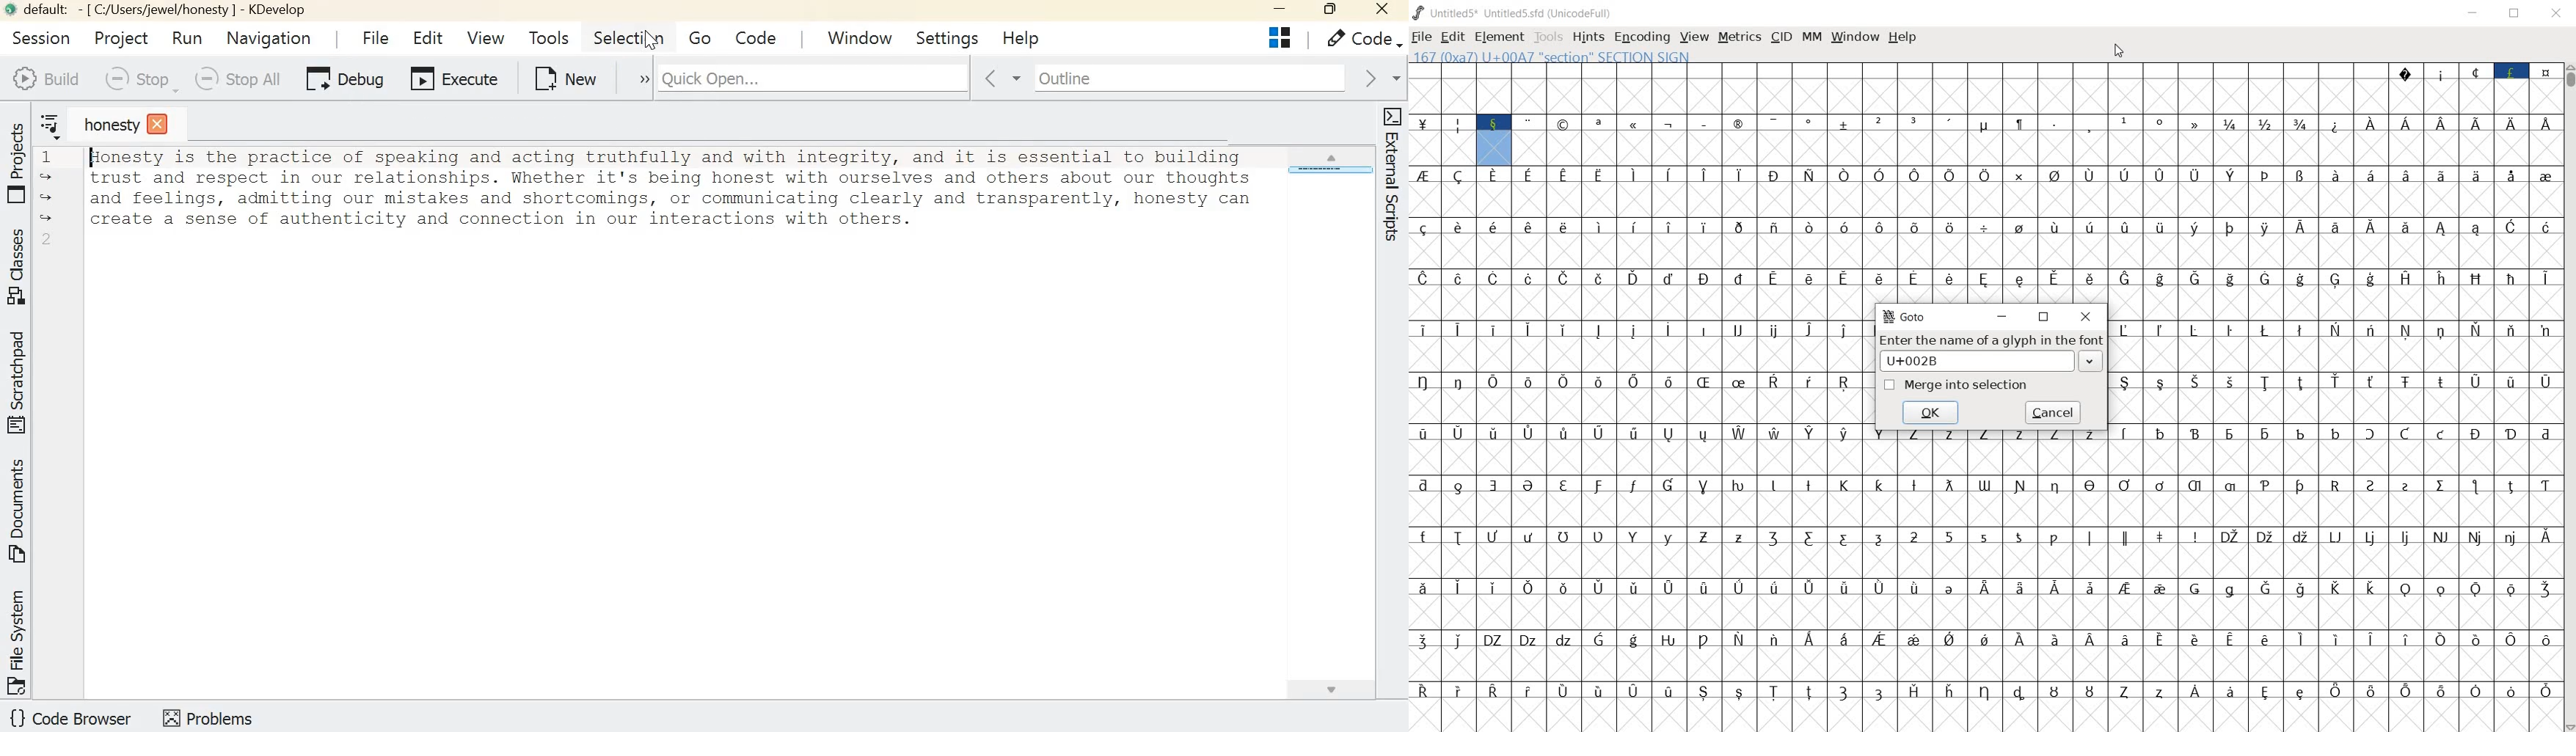 The width and height of the screenshot is (2576, 756). What do you see at coordinates (1984, 502) in the screenshot?
I see `special alphabets` at bounding box center [1984, 502].